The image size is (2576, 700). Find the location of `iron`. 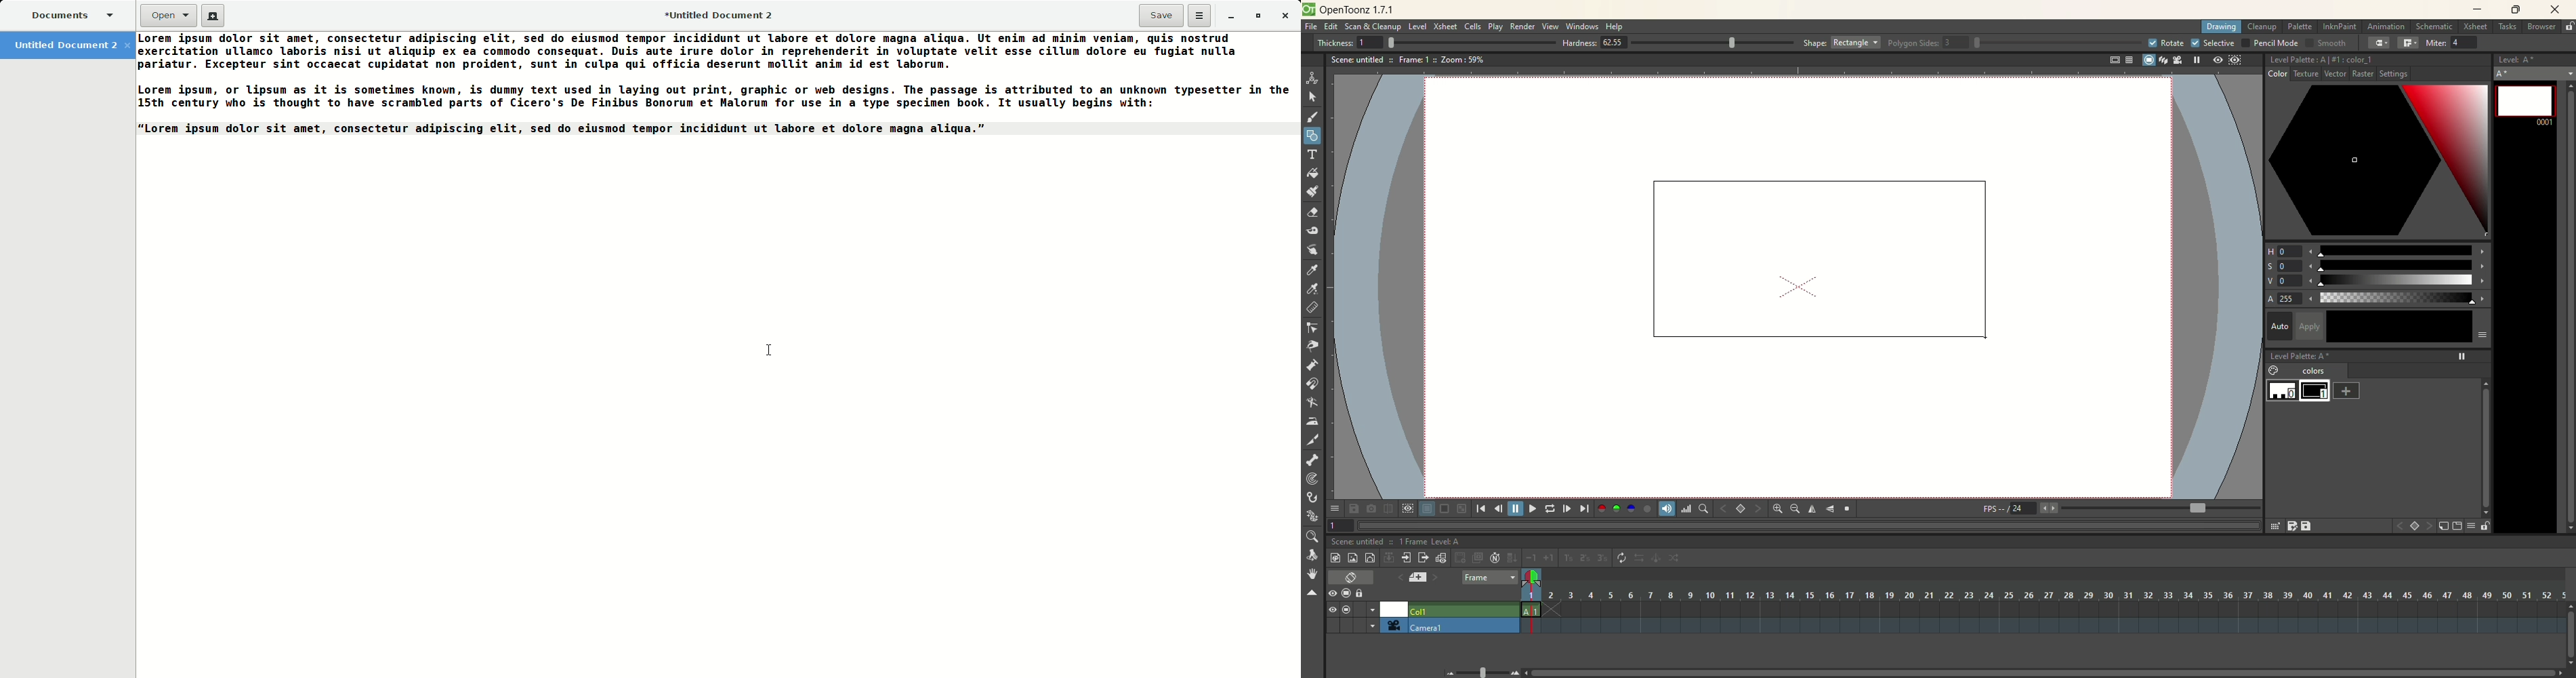

iron is located at coordinates (1312, 421).